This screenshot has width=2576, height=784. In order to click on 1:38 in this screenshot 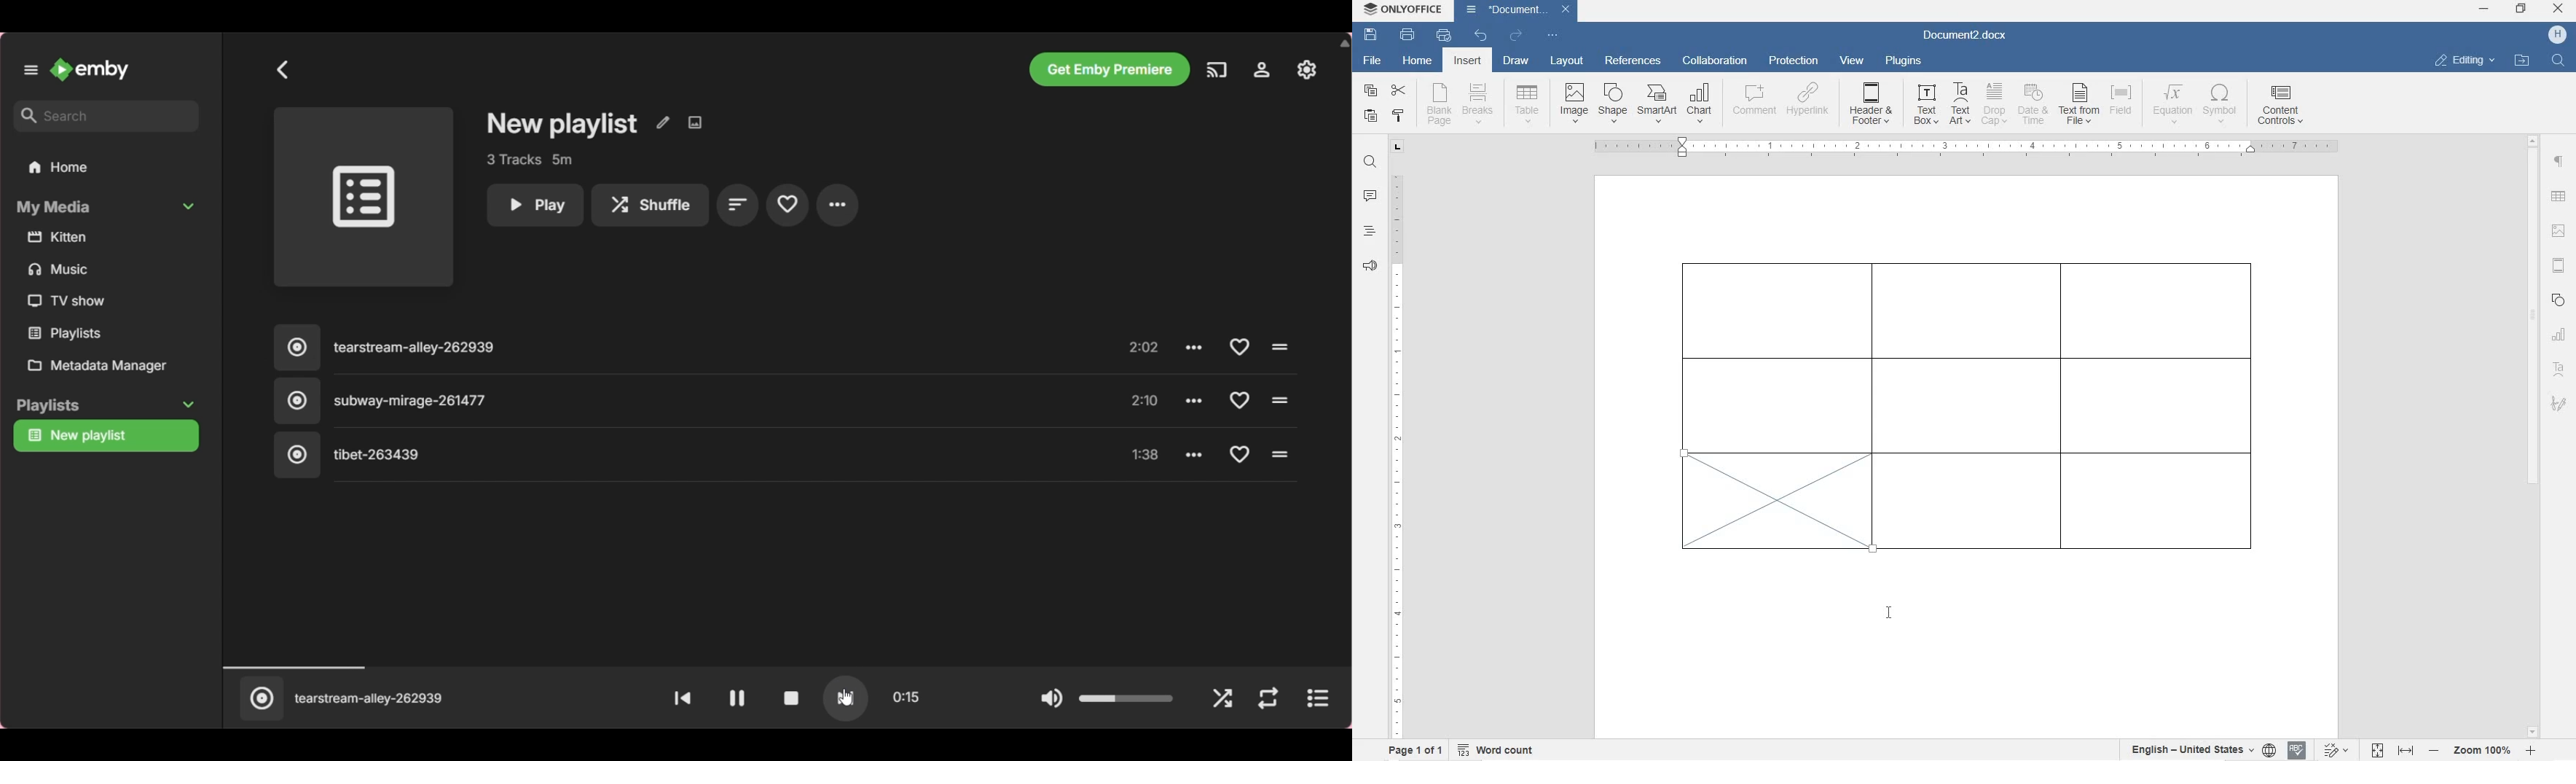, I will do `click(1144, 452)`.